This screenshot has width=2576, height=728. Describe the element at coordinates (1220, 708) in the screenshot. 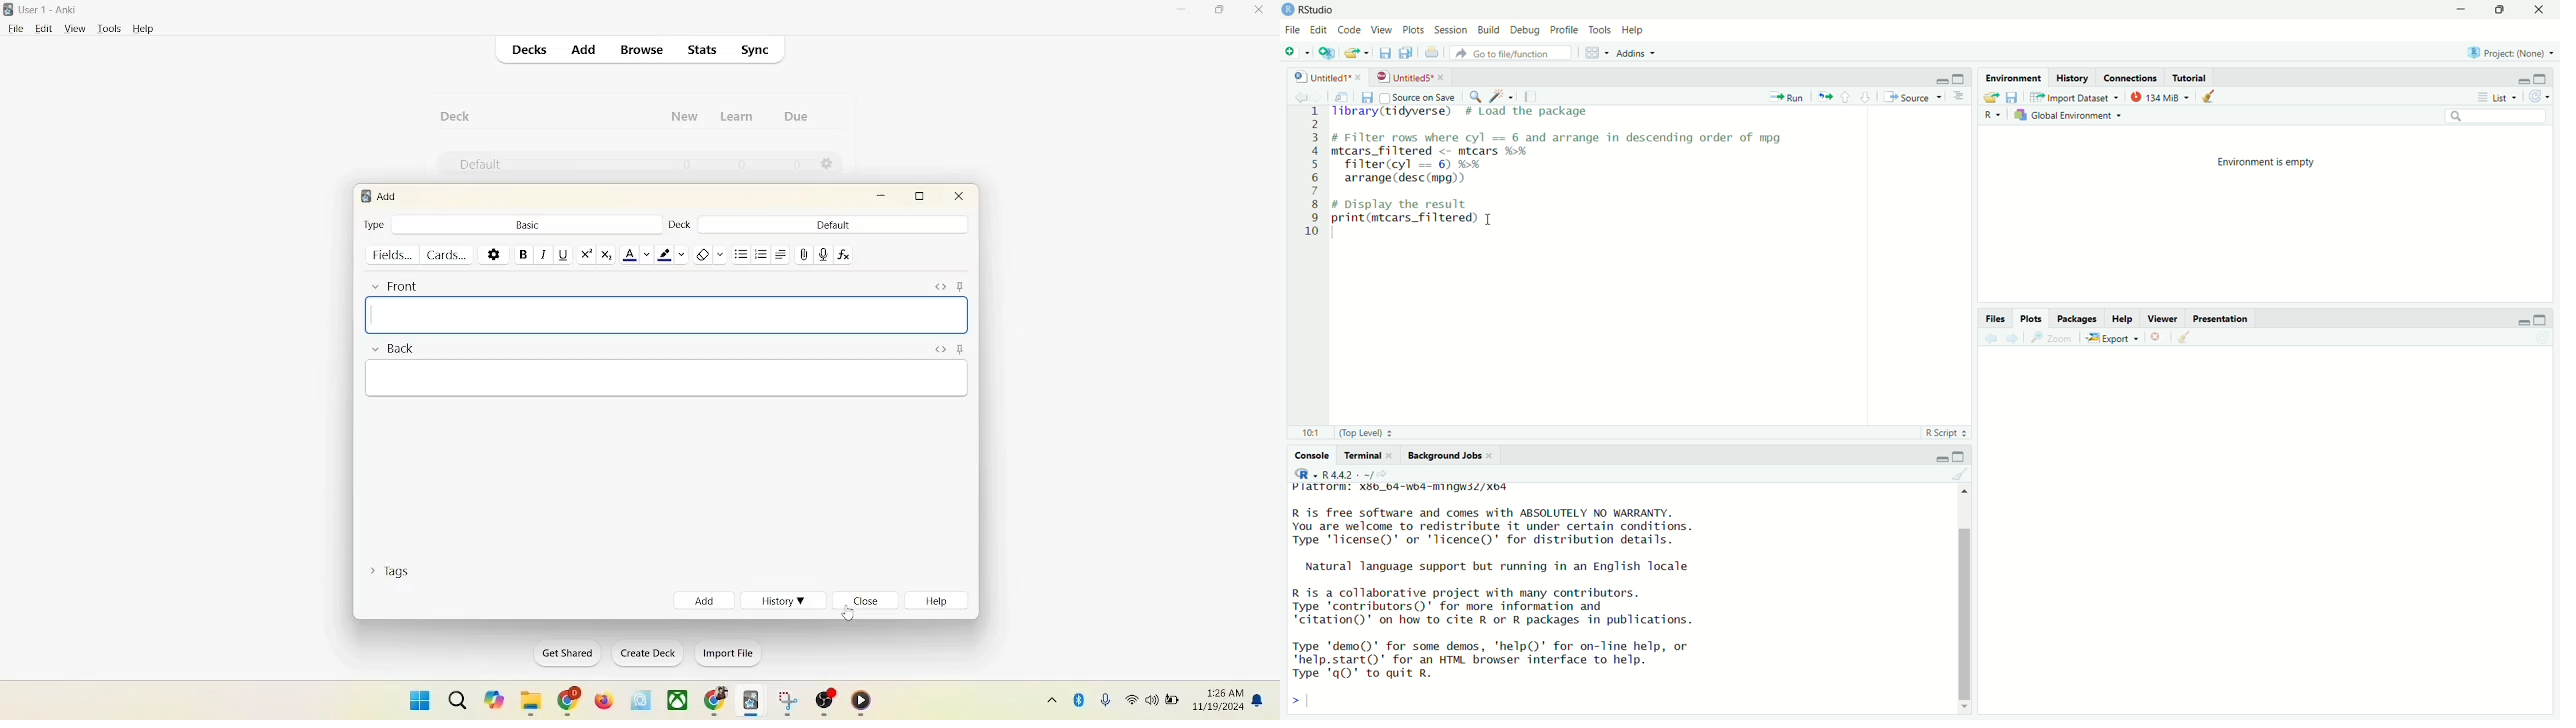

I see `date` at that location.